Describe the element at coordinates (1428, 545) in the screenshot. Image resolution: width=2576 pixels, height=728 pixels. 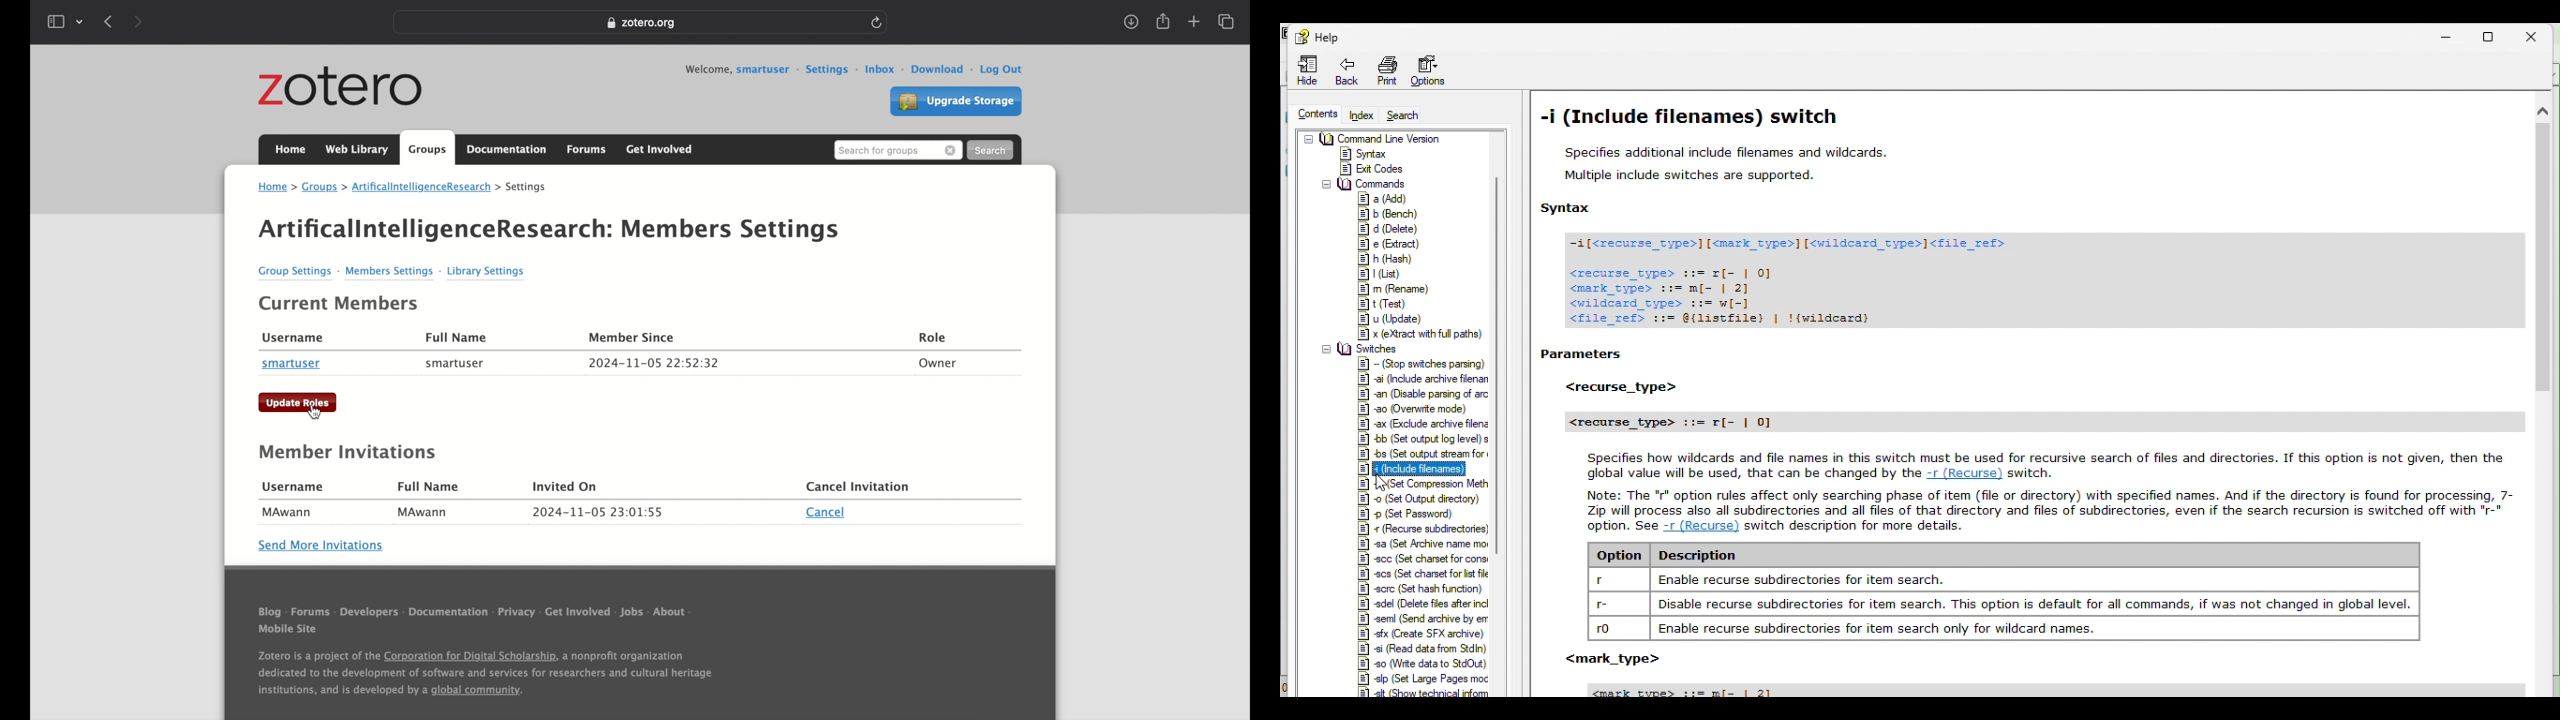
I see `Set archive name` at that location.